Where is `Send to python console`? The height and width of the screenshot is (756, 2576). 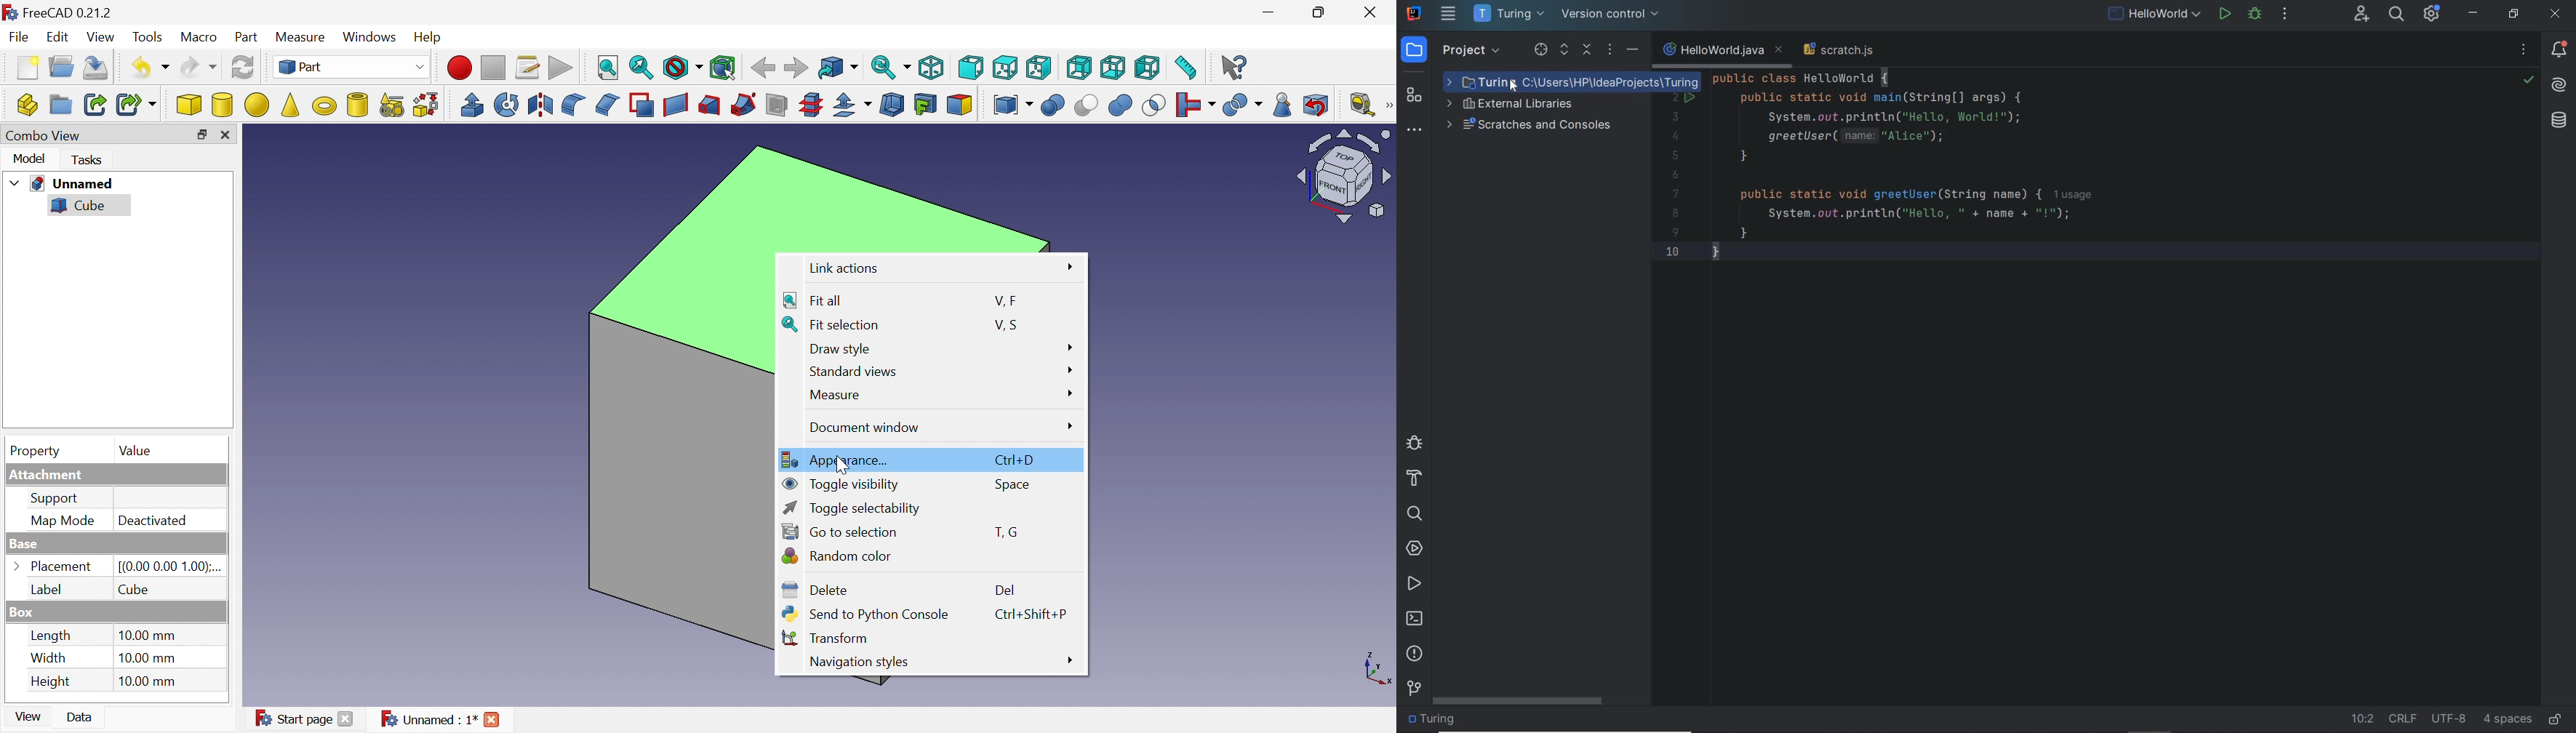
Send to python console is located at coordinates (865, 614).